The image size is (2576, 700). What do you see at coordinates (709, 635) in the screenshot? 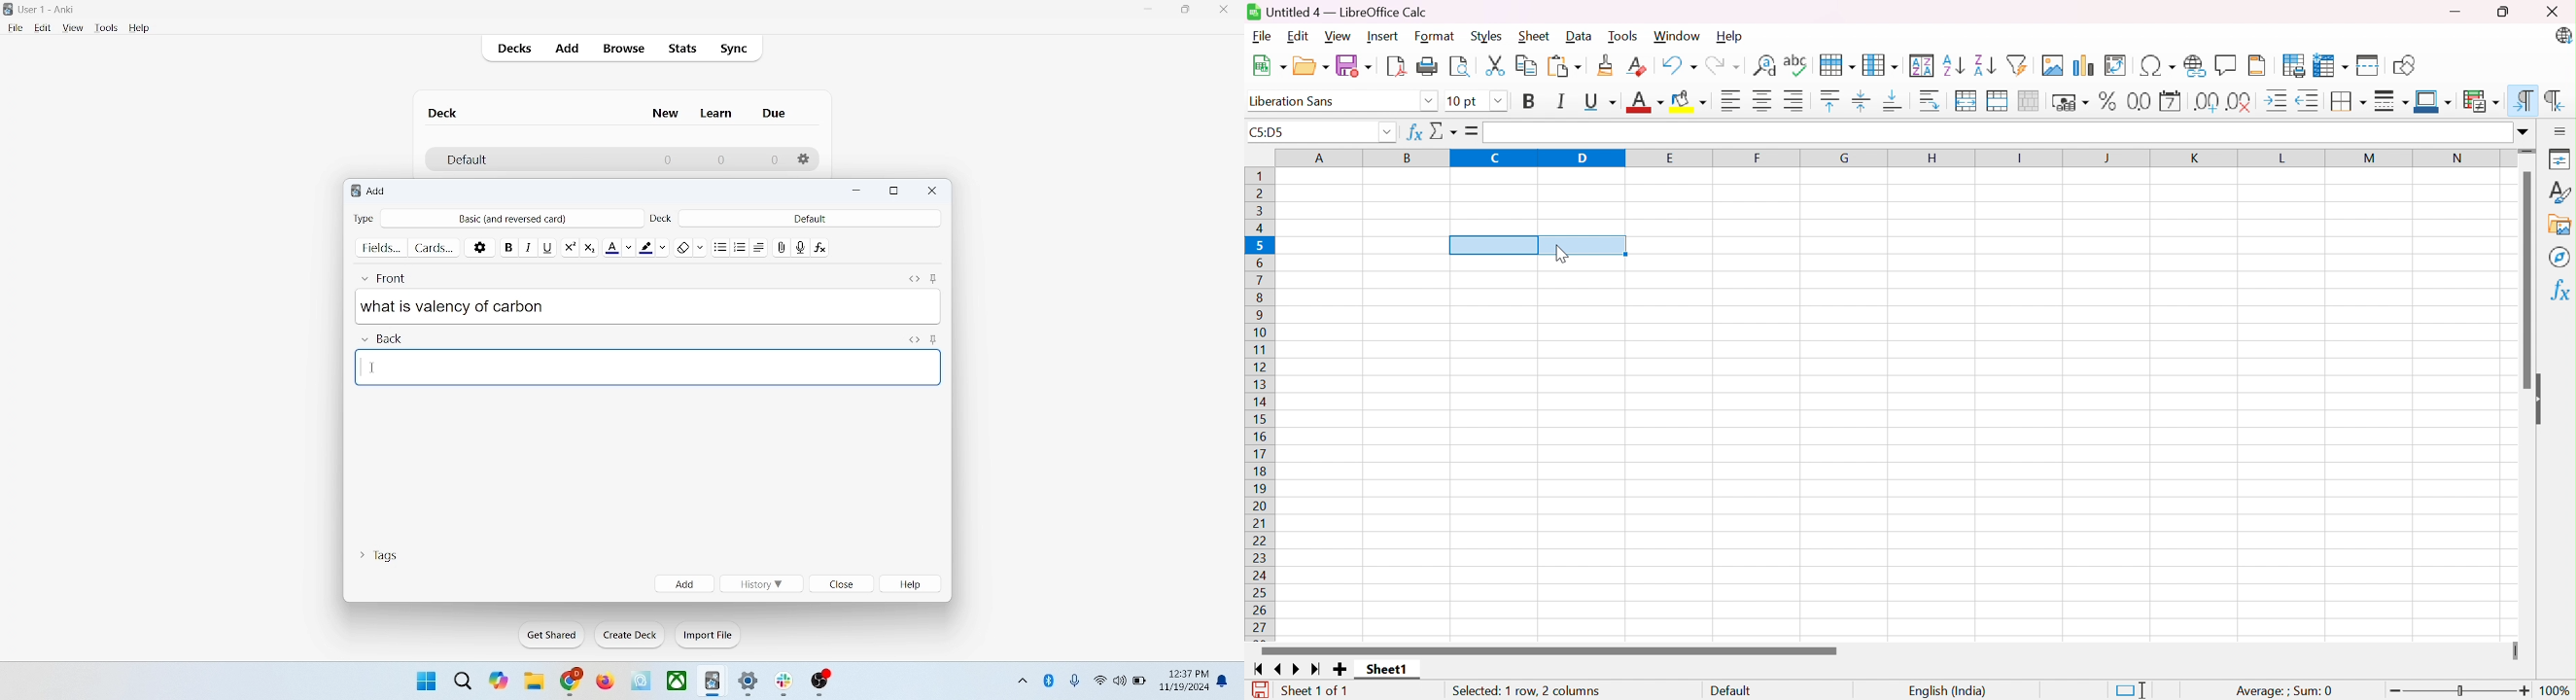
I see `import file` at bounding box center [709, 635].